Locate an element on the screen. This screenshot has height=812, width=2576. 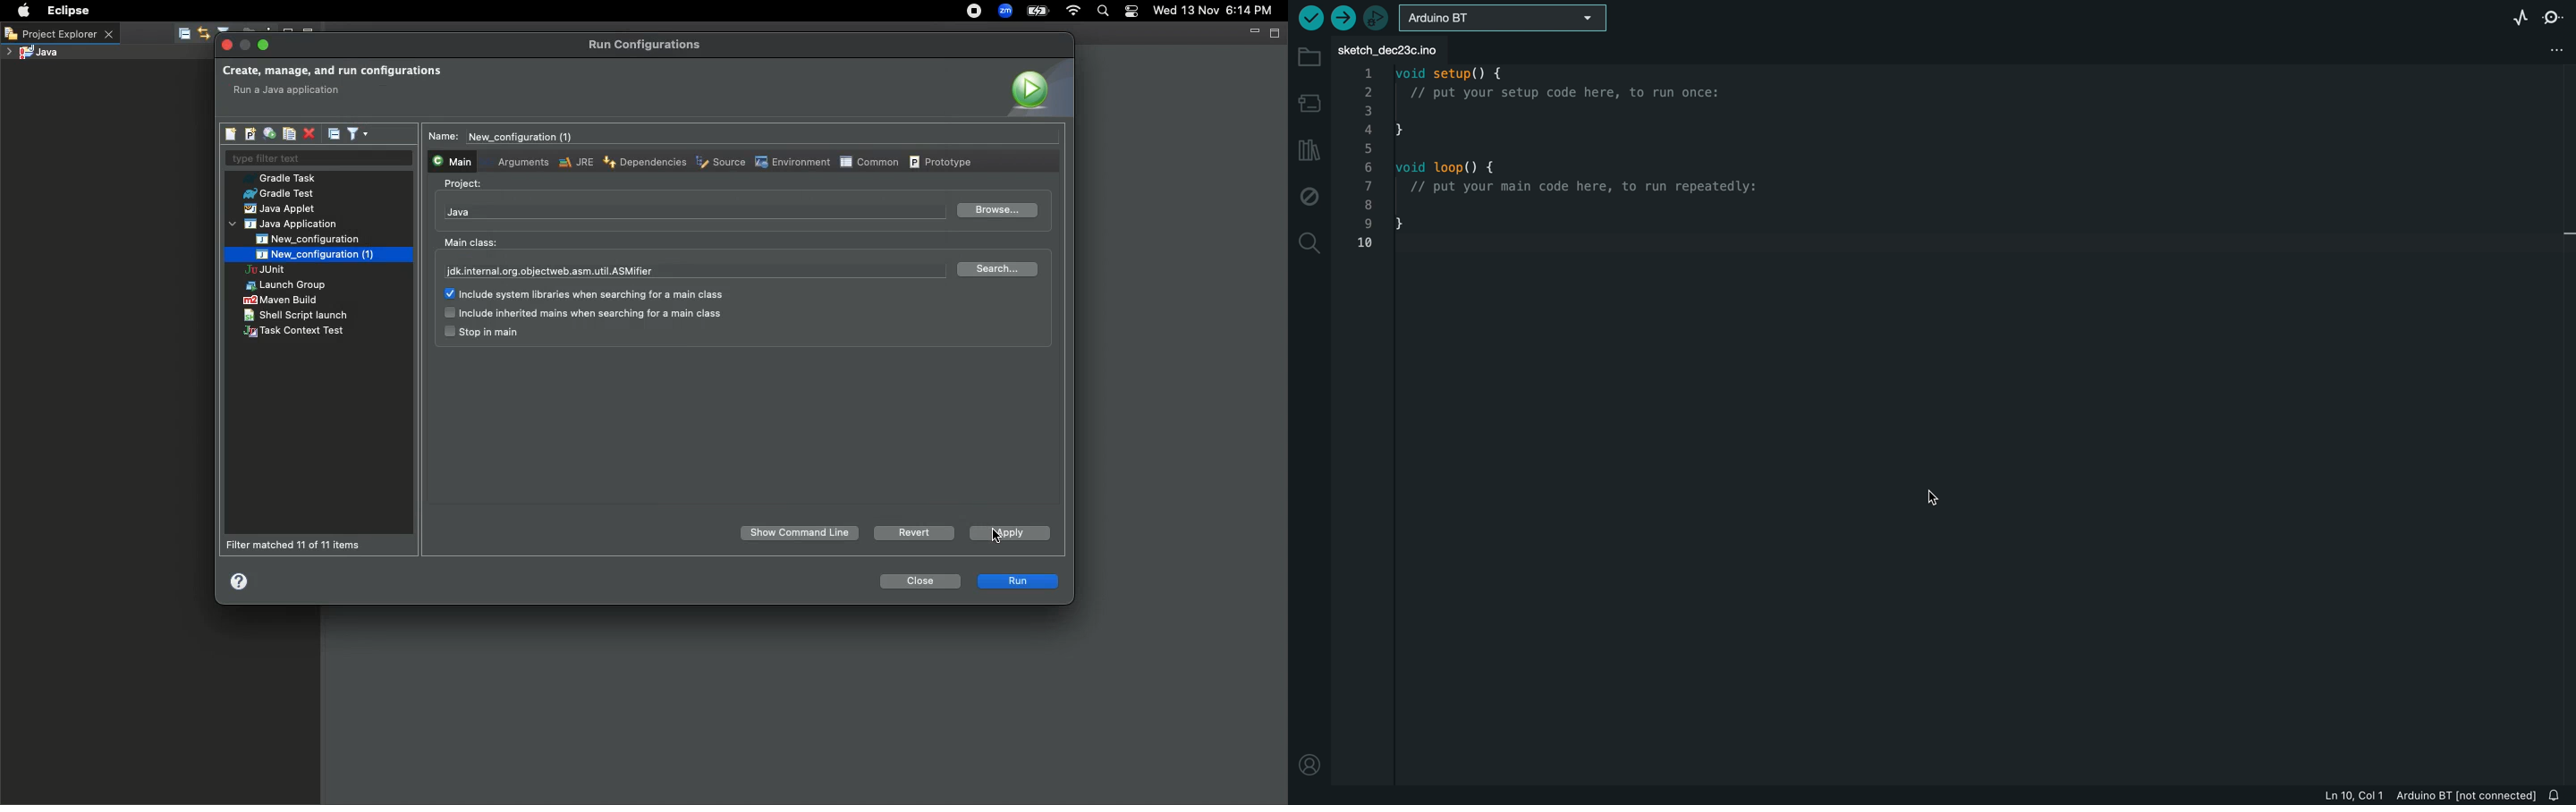
Arguments is located at coordinates (520, 161).